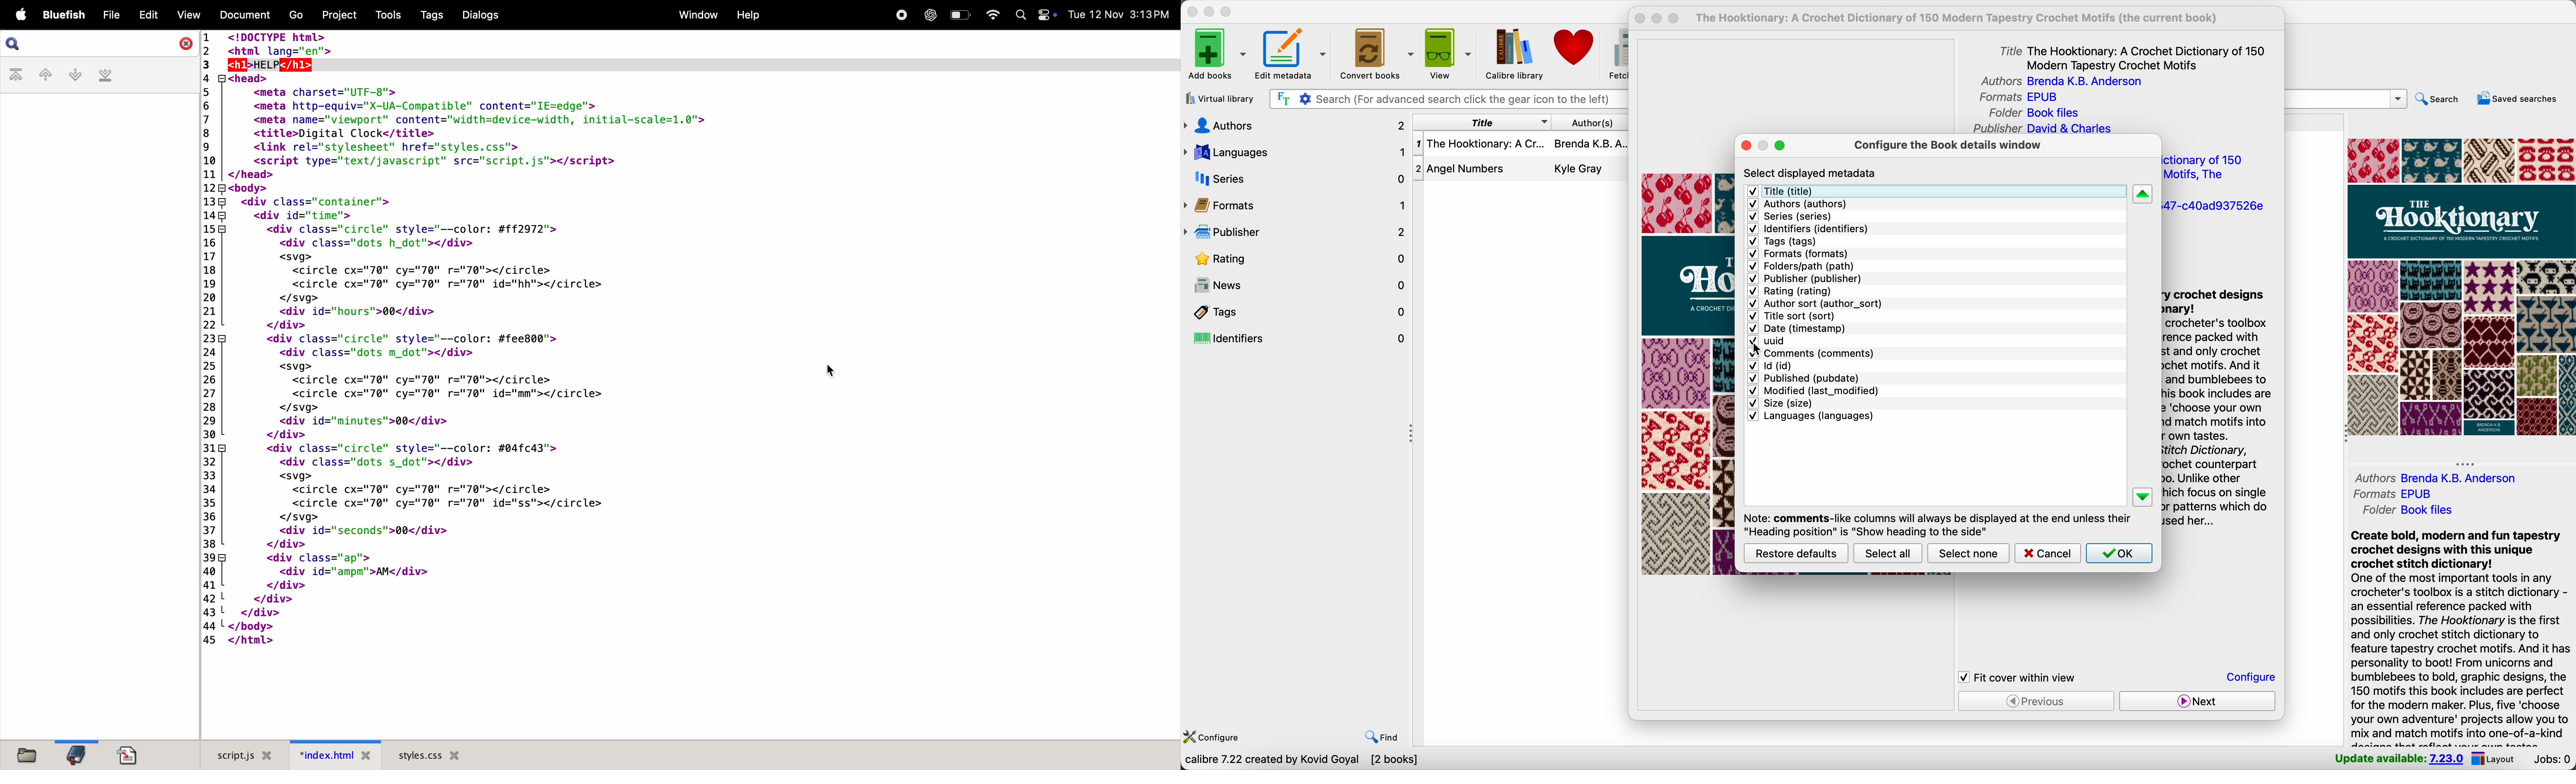 The width and height of the screenshot is (2576, 784). What do you see at coordinates (1296, 311) in the screenshot?
I see `tags` at bounding box center [1296, 311].